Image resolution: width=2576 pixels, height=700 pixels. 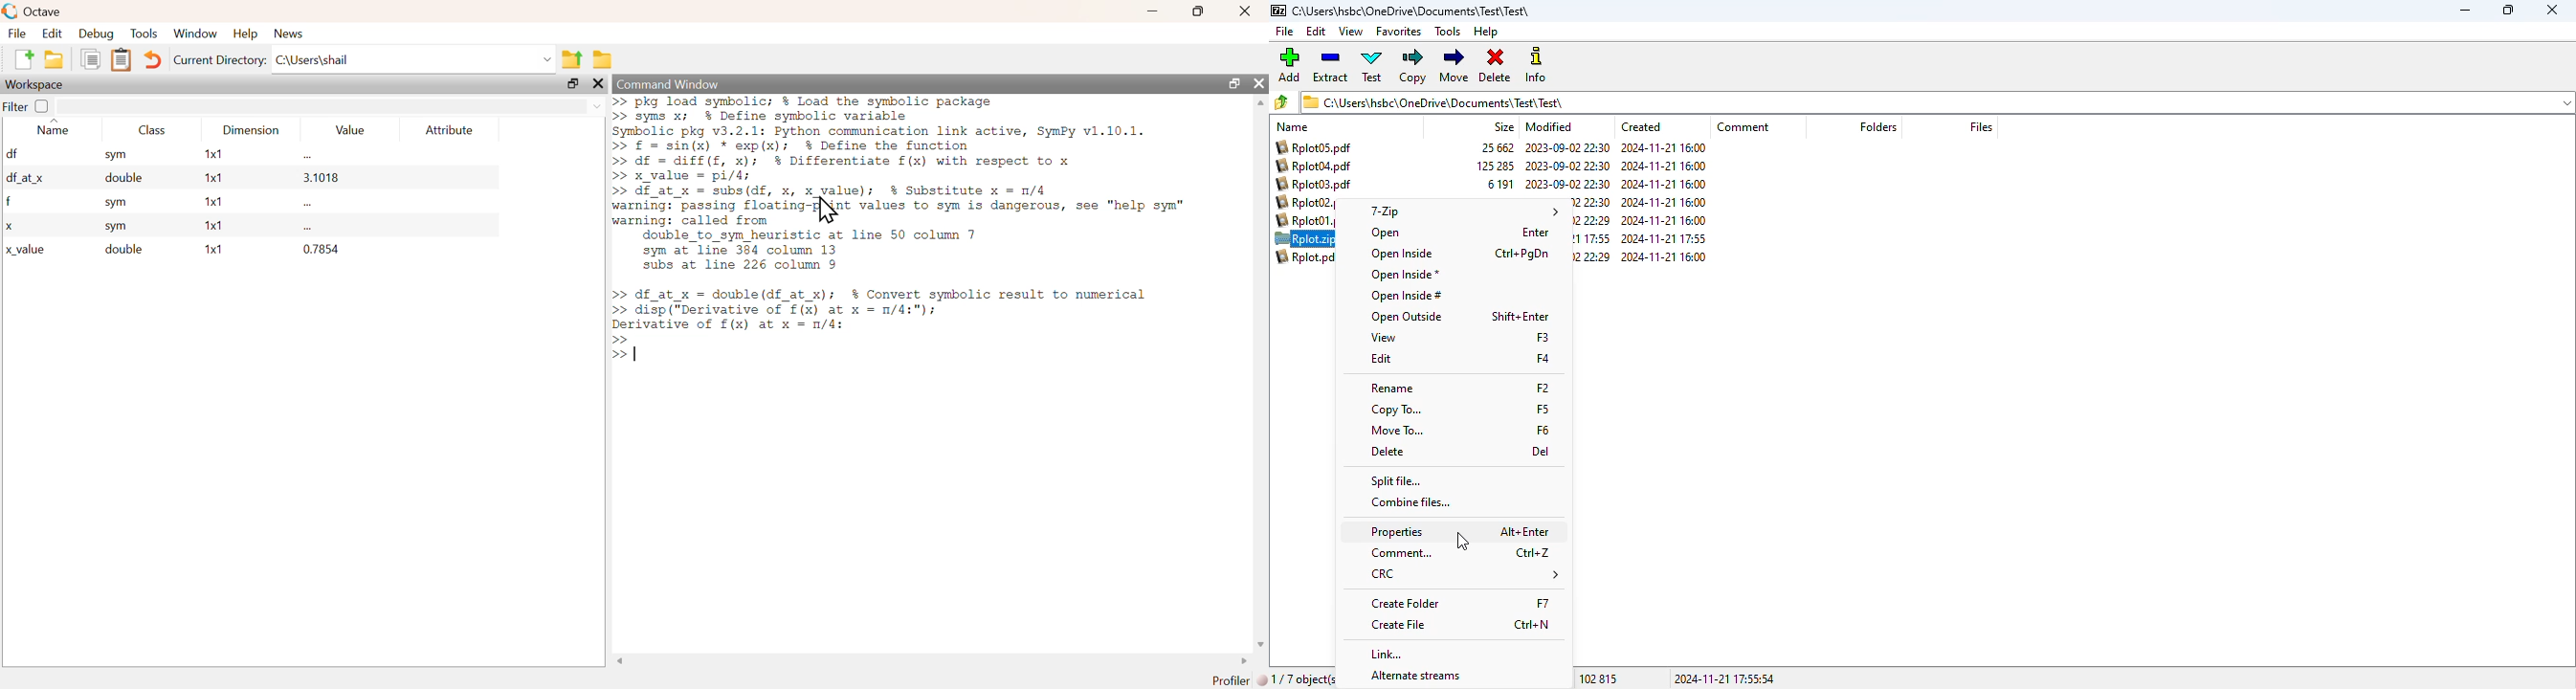 I want to click on Rplot05.pdf 25662 2023-09-02 22:30 2024-11-21 16:00, so click(x=1490, y=148).